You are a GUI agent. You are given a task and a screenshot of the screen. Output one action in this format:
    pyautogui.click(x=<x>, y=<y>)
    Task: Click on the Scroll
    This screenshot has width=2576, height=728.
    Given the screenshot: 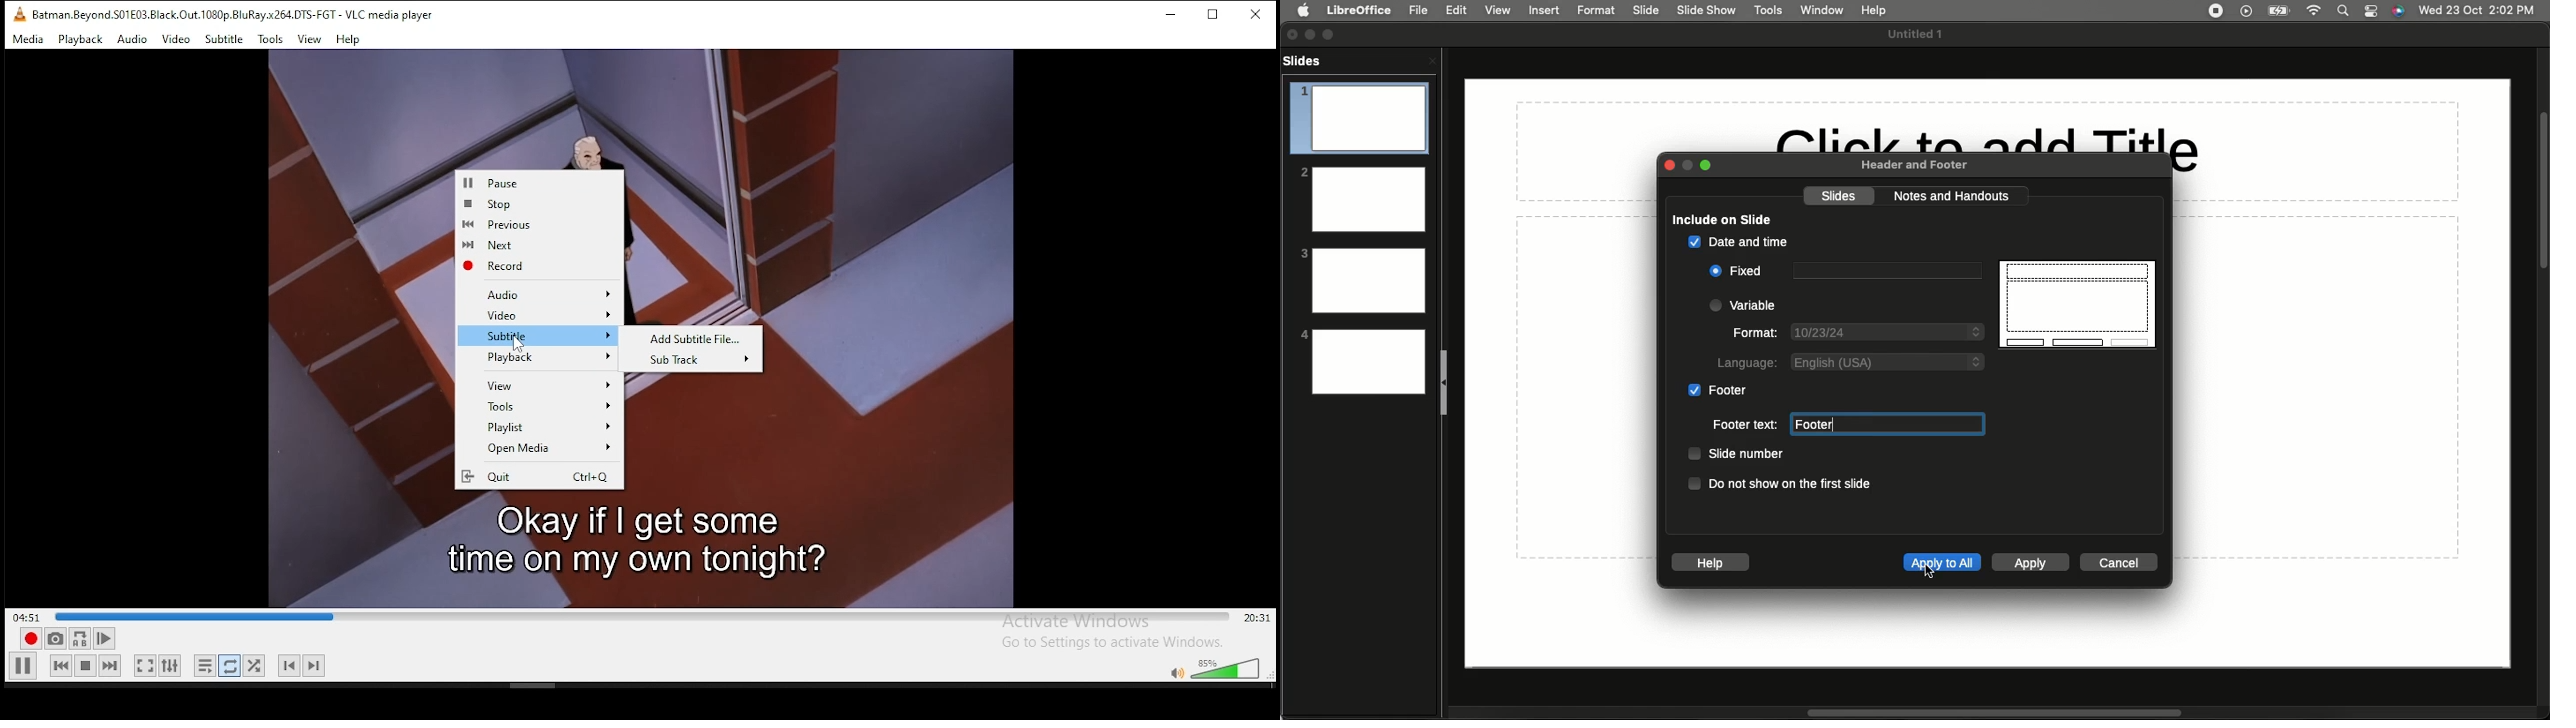 What is the action you would take?
    pyautogui.click(x=1990, y=713)
    